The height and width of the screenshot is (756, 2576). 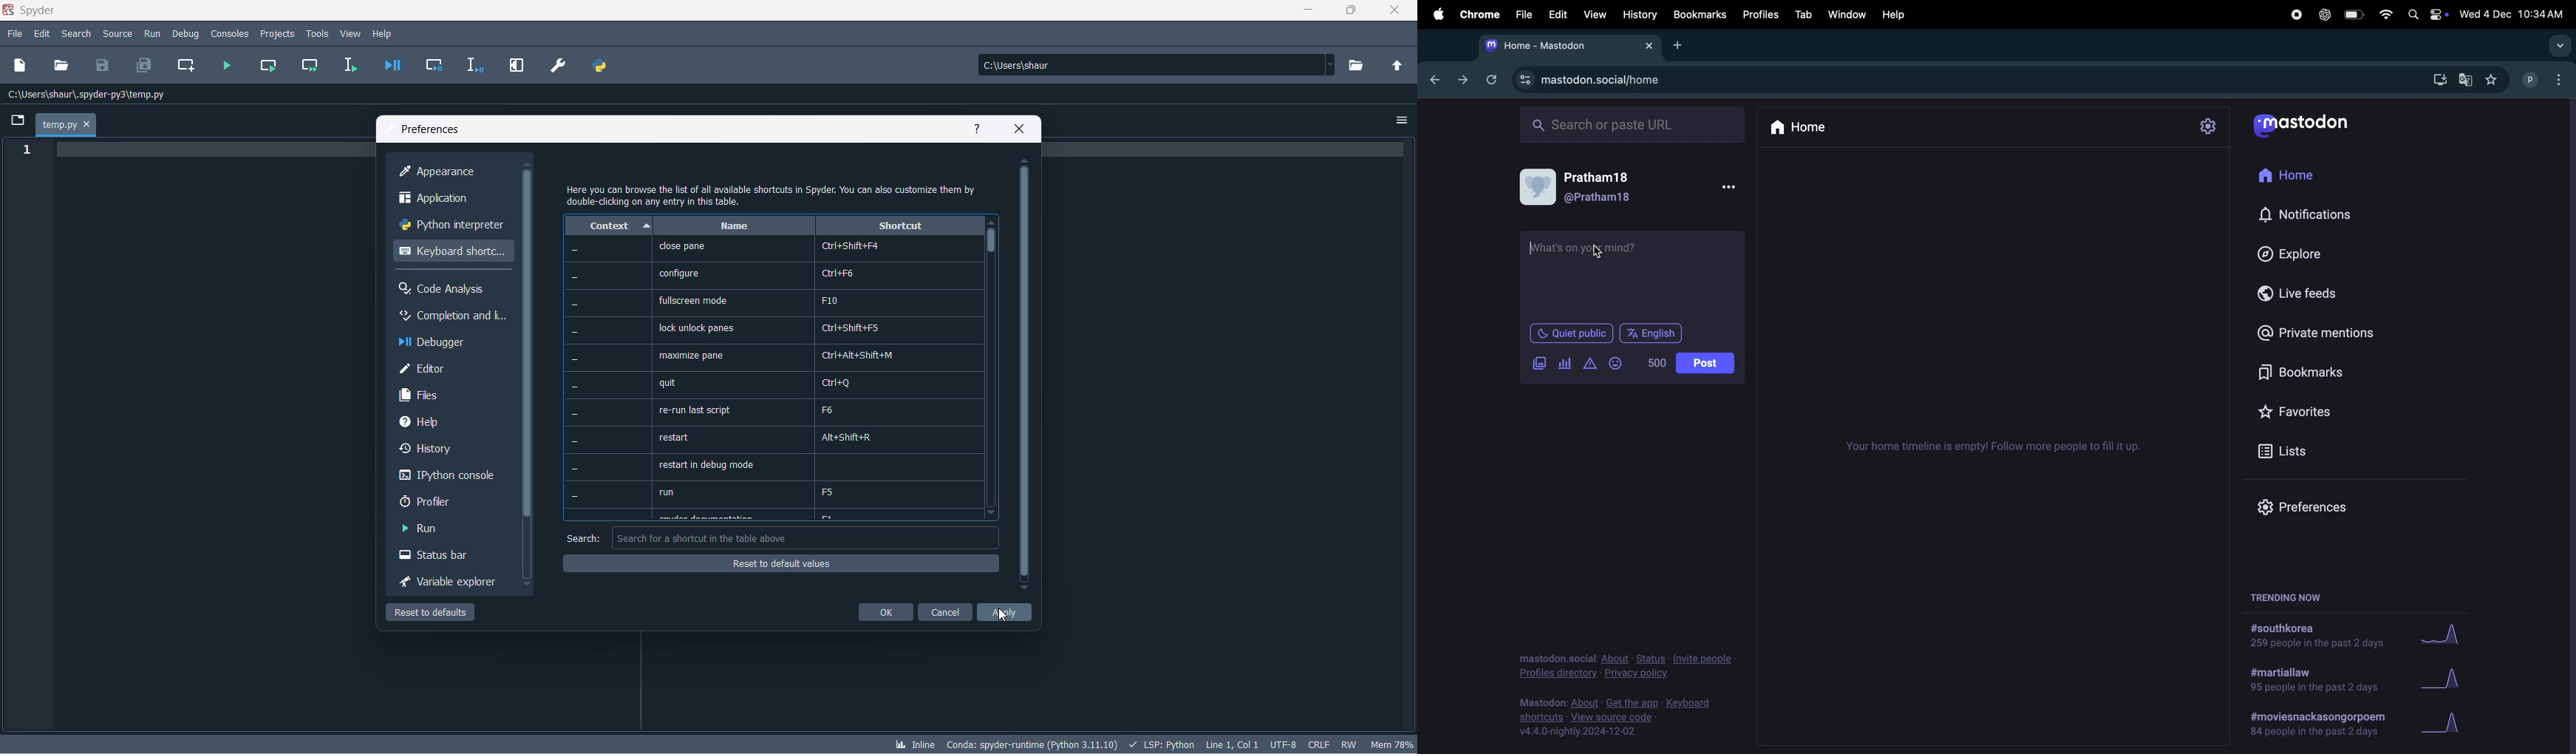 I want to click on chatgpt, so click(x=2322, y=16).